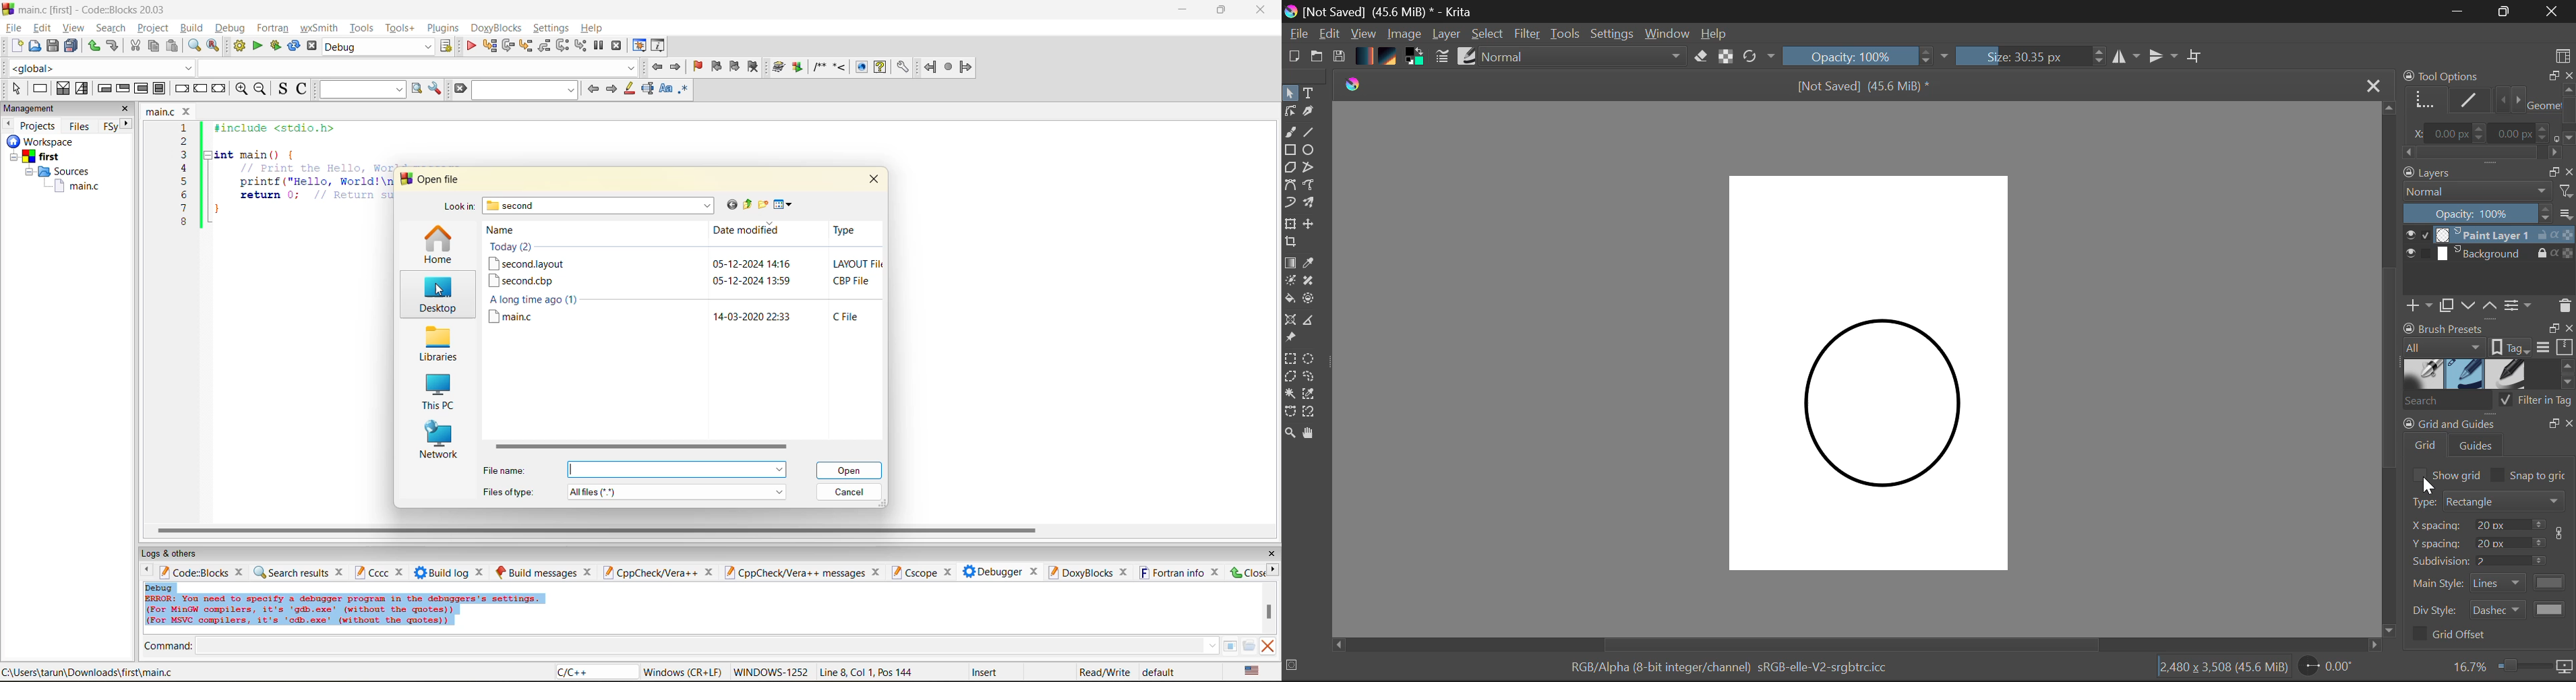 The image size is (2576, 700). Describe the element at coordinates (596, 531) in the screenshot. I see `horizontal scroll bar` at that location.